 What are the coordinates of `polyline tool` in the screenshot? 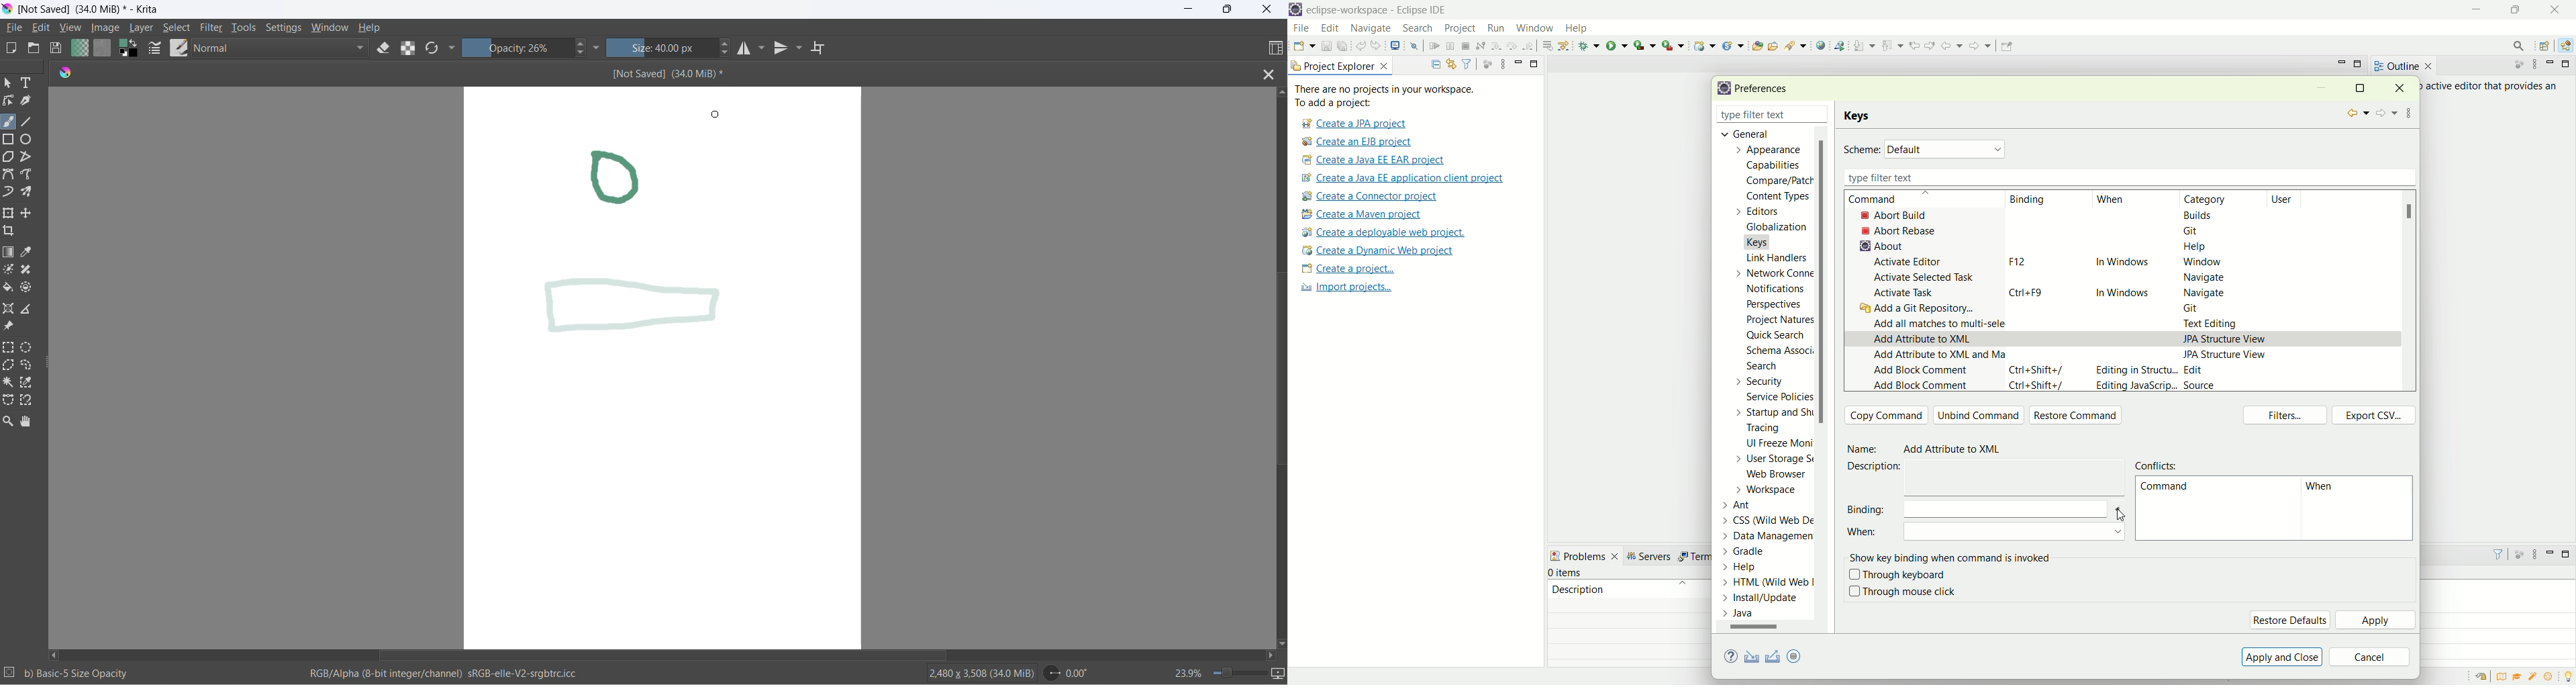 It's located at (30, 156).